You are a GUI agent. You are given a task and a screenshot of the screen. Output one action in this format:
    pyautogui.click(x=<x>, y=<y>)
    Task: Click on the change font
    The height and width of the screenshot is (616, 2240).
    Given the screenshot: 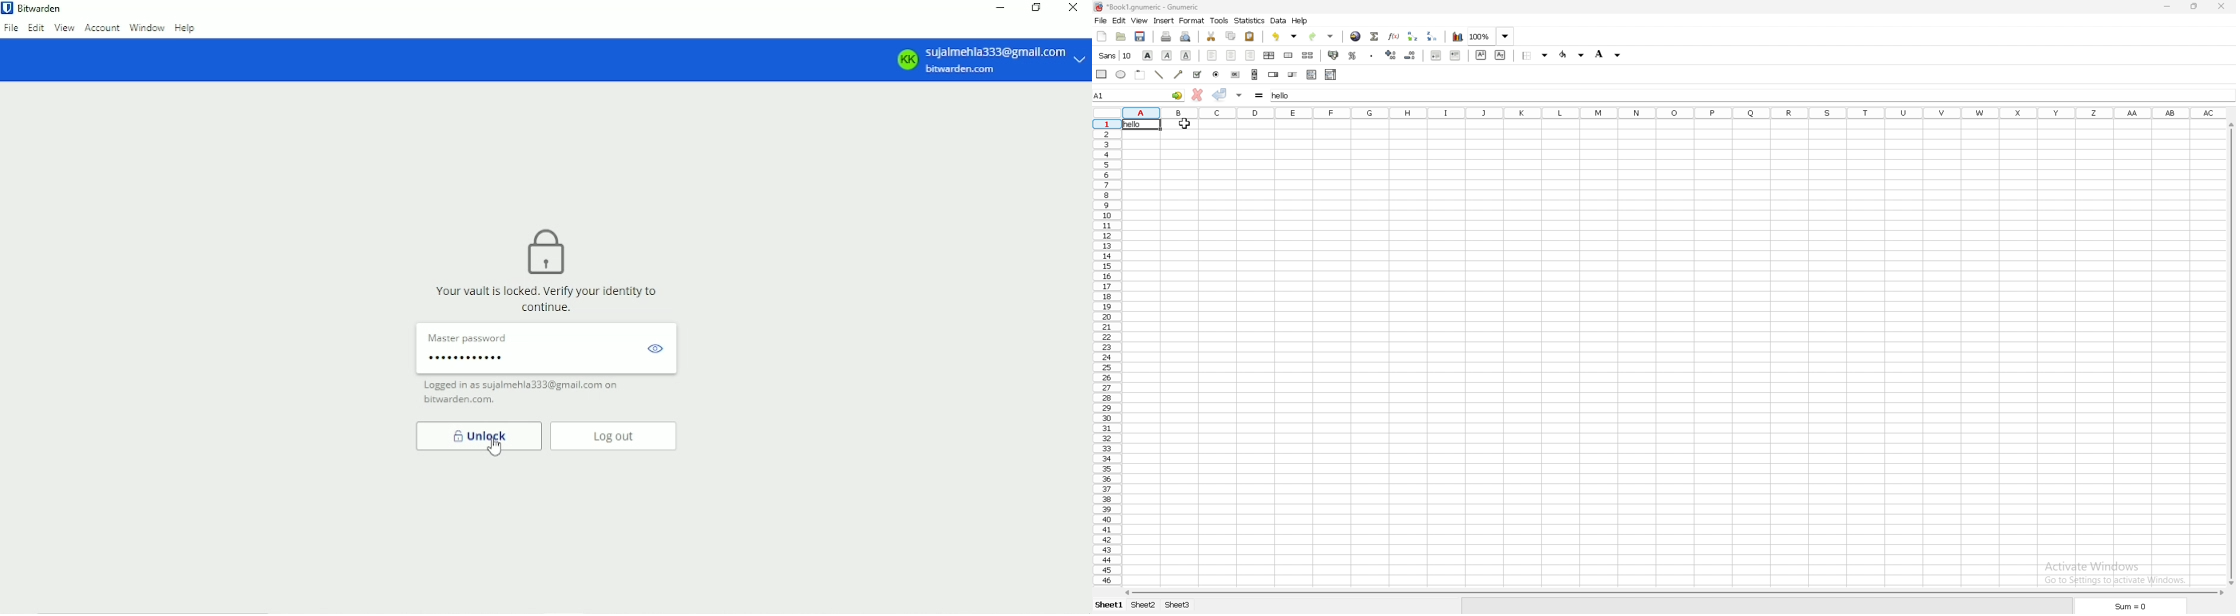 What is the action you would take?
    pyautogui.click(x=1115, y=55)
    